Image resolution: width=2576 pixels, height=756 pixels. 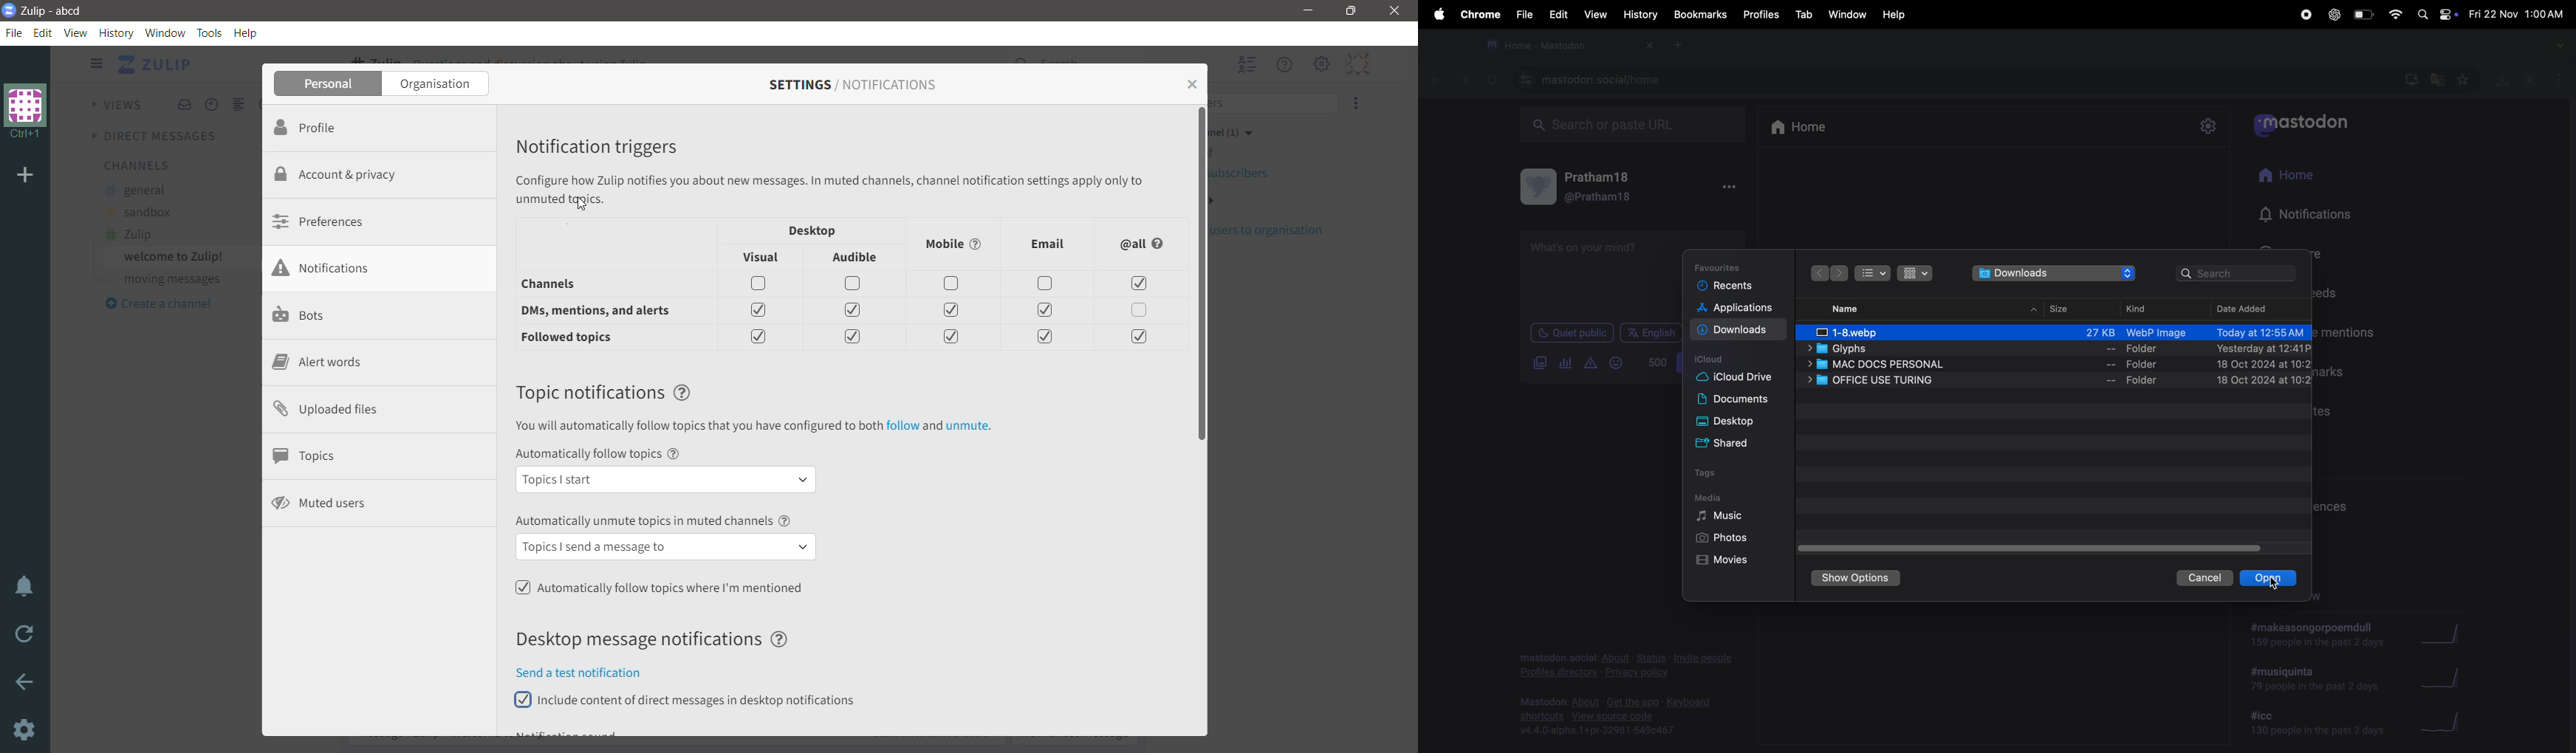 I want to click on Muted users, so click(x=323, y=503).